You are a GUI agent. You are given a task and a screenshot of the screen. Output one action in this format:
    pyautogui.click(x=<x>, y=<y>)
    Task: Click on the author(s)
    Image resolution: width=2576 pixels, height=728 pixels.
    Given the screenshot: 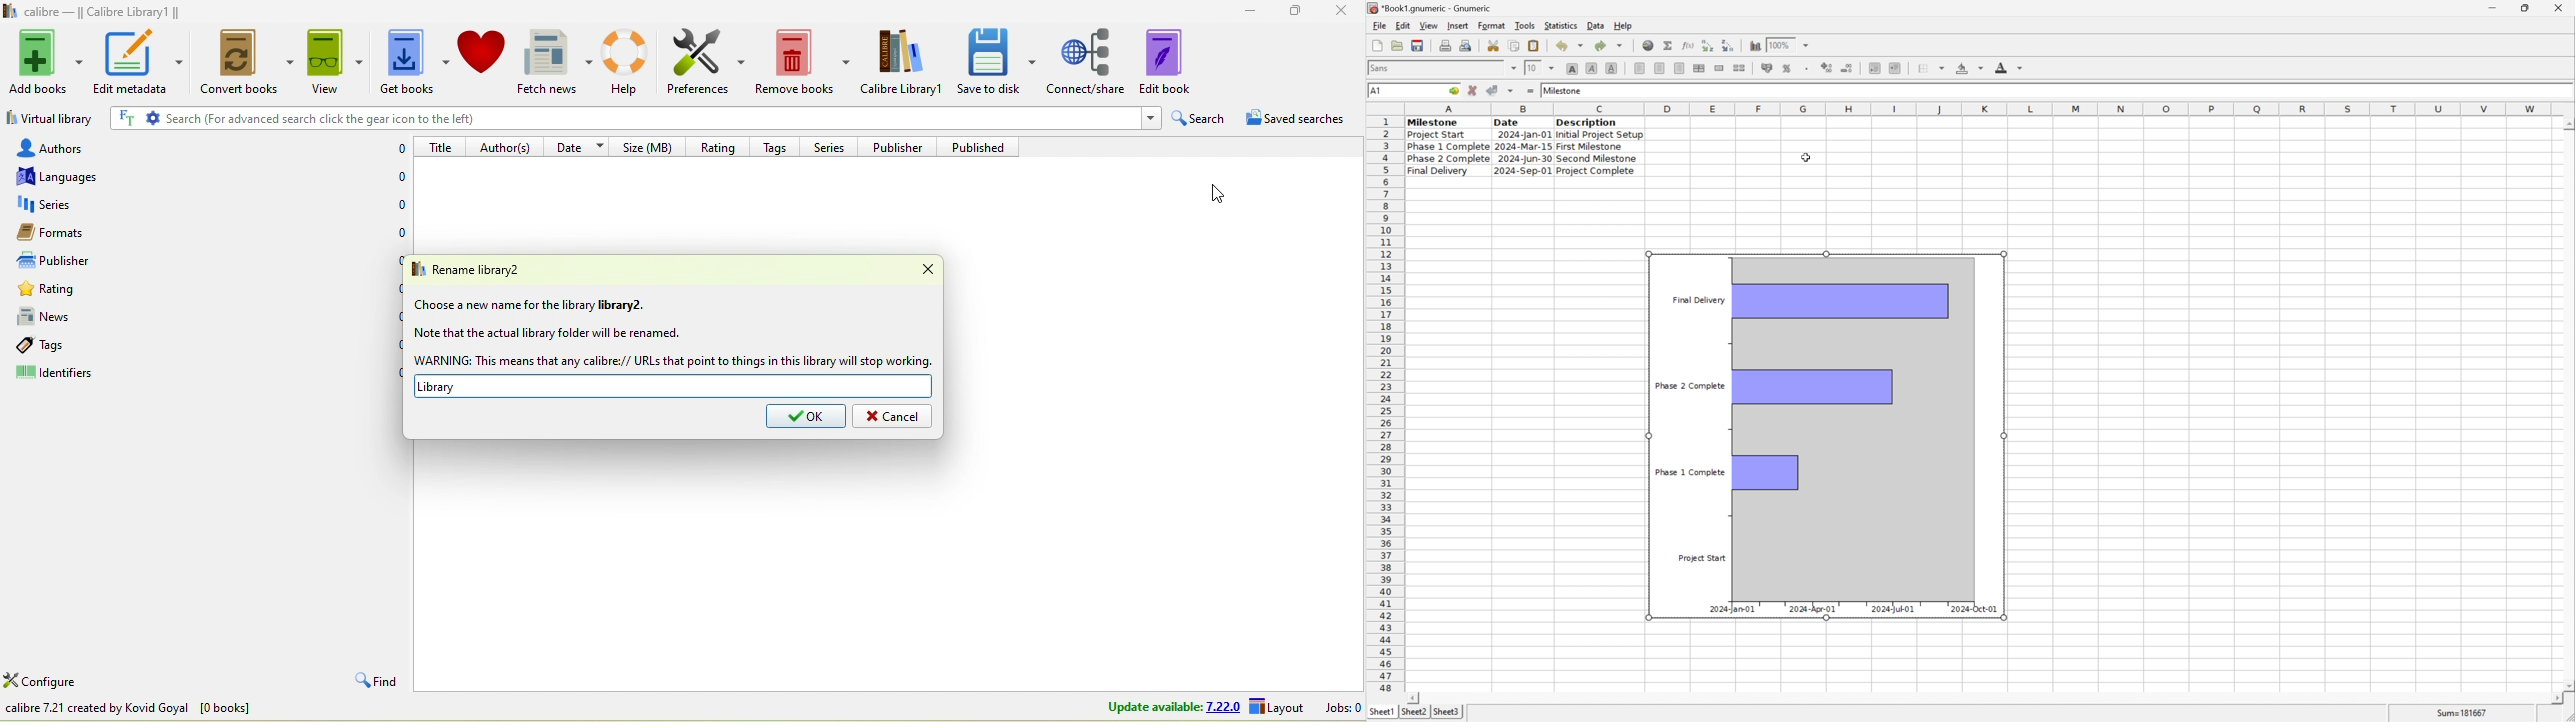 What is the action you would take?
    pyautogui.click(x=508, y=146)
    